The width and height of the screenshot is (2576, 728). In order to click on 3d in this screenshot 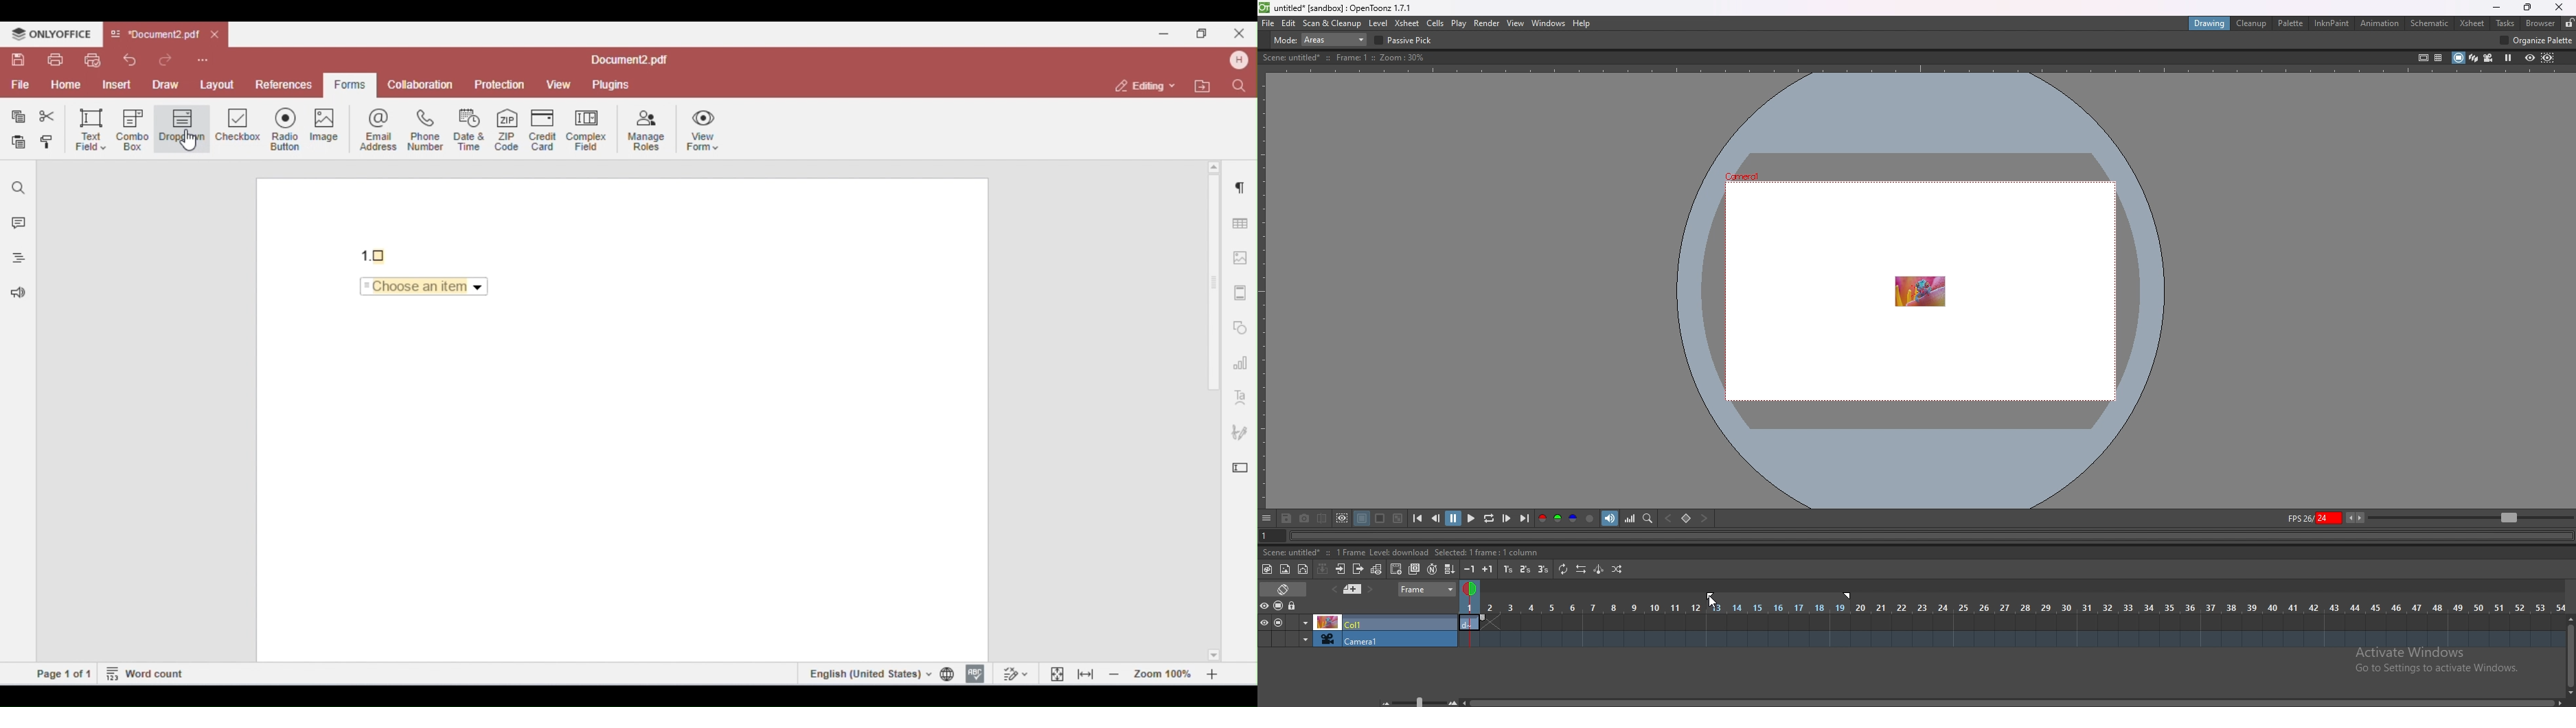, I will do `click(2474, 57)`.